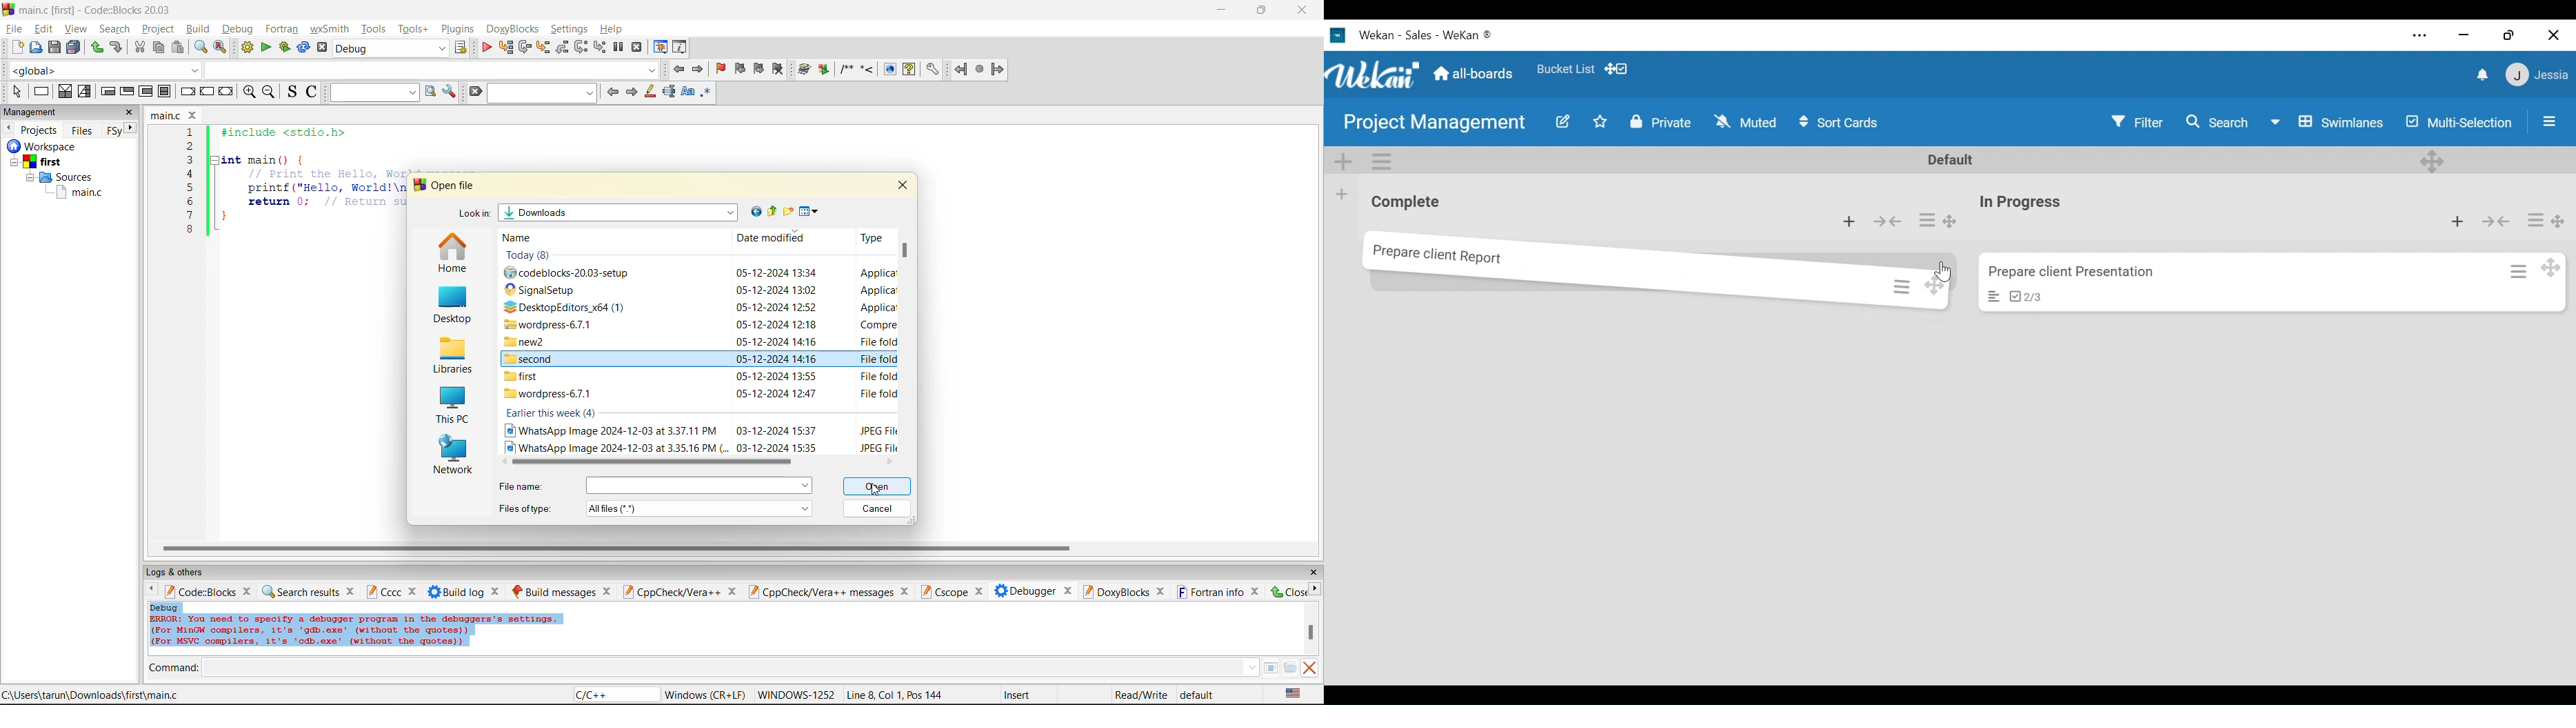 The width and height of the screenshot is (2576, 728). I want to click on Sort cards, so click(1842, 123).